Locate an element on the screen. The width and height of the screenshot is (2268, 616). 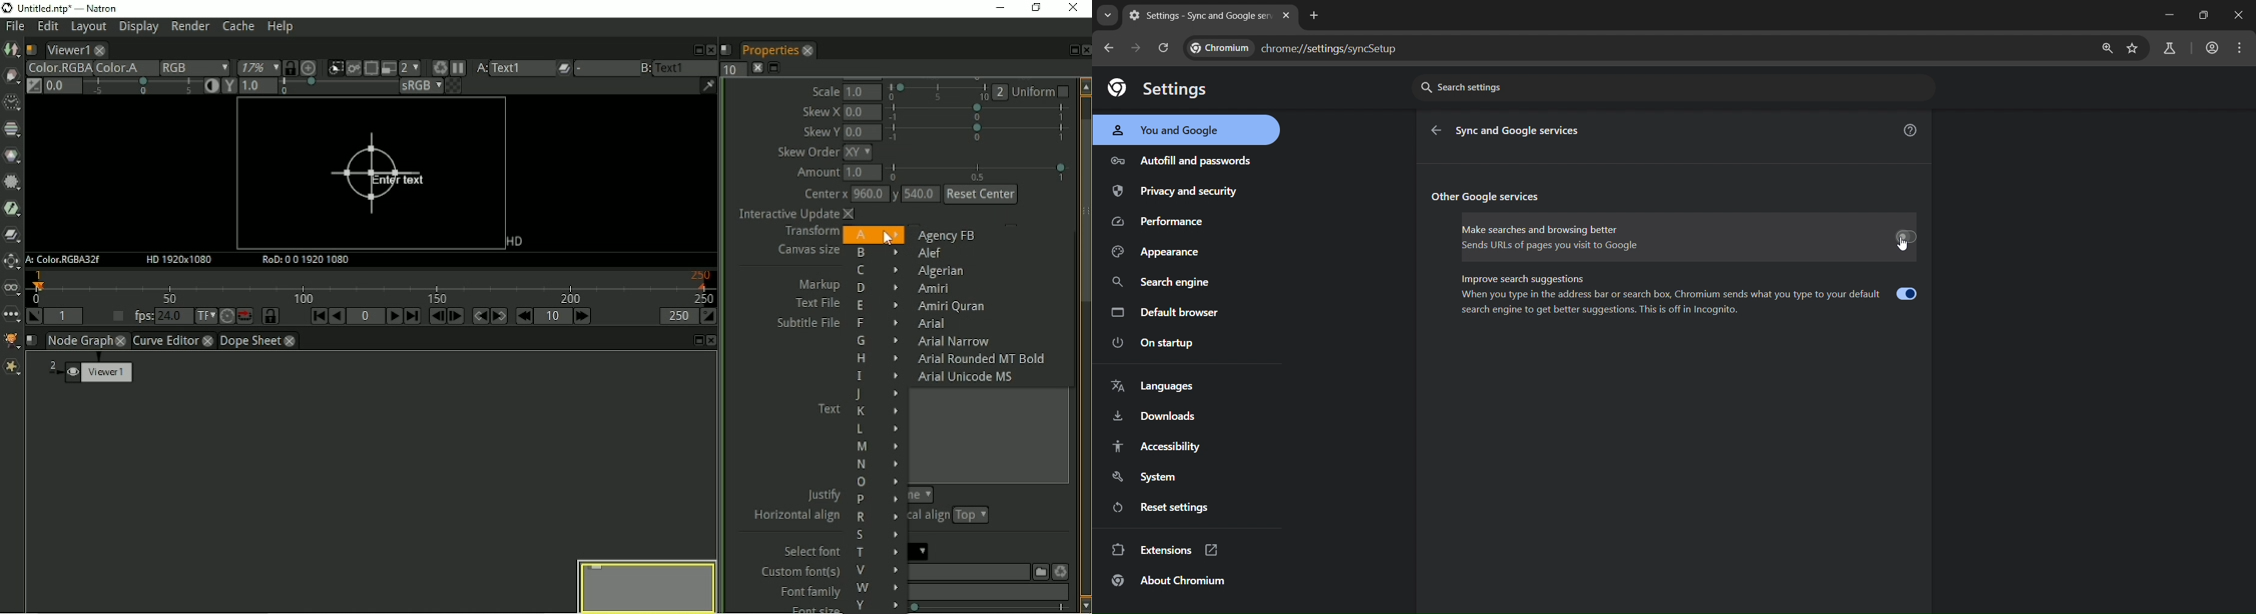
reload page is located at coordinates (1165, 47).